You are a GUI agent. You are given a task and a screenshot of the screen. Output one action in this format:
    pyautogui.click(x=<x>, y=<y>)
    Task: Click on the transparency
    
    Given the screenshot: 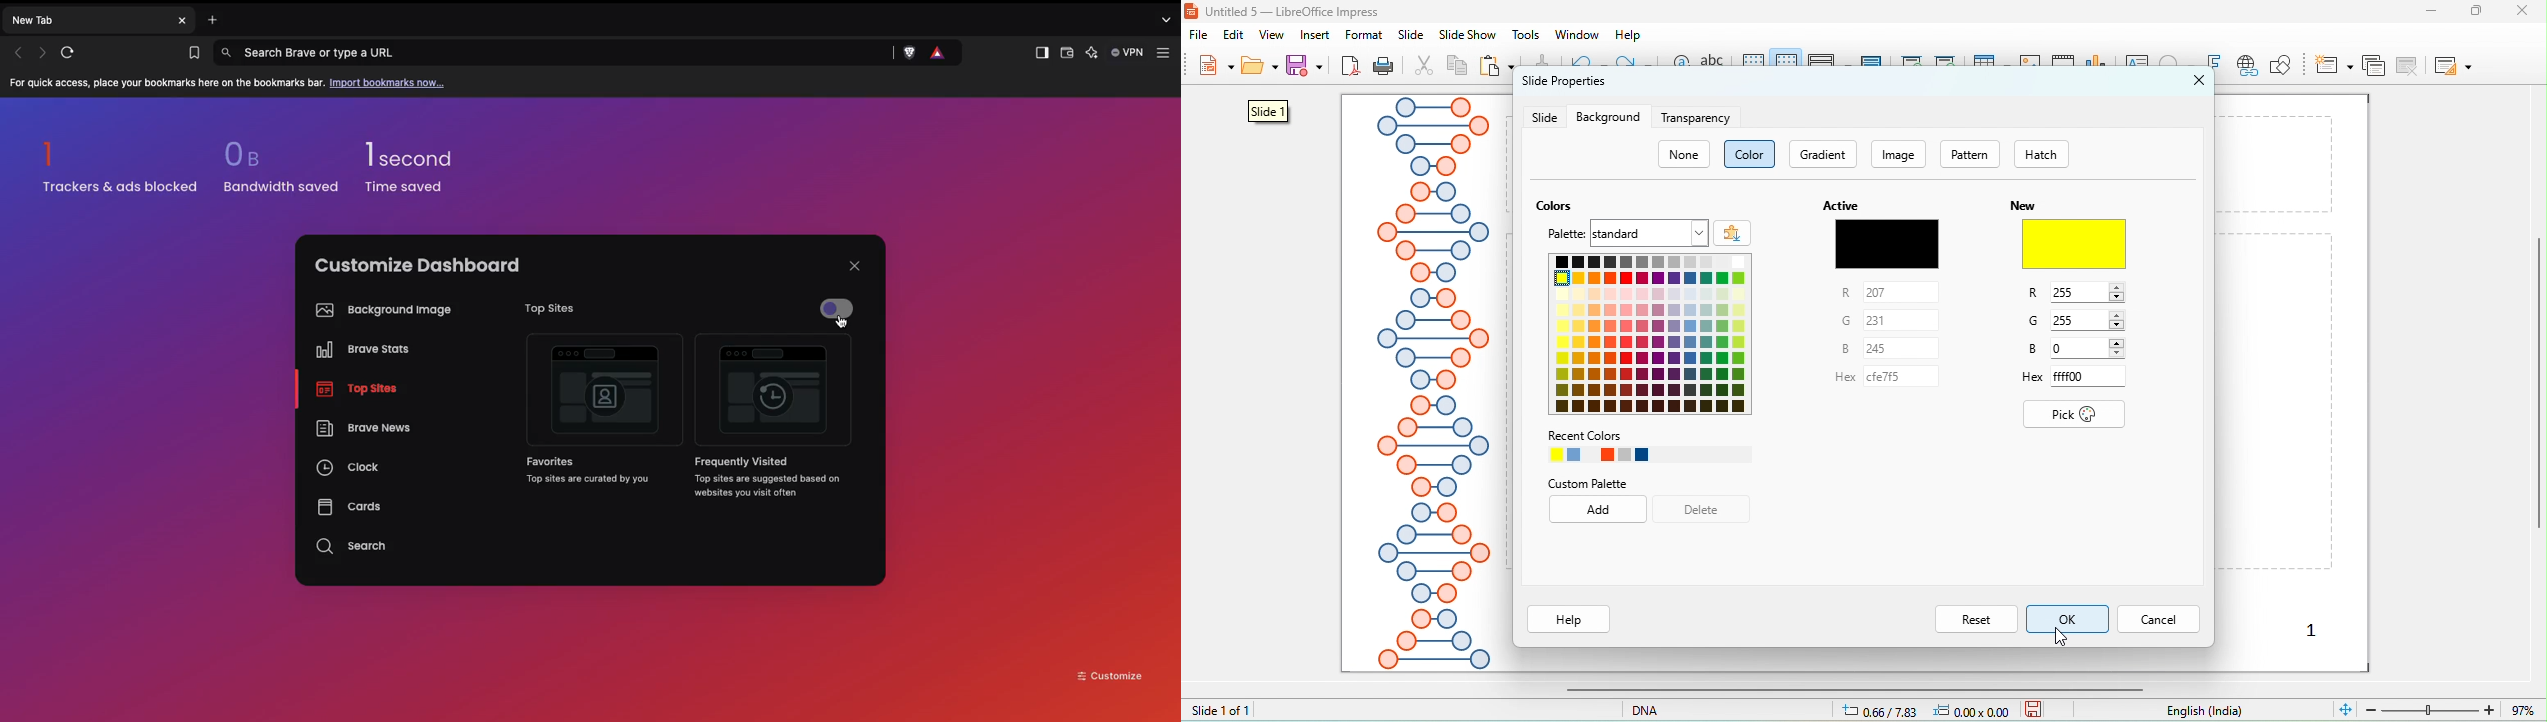 What is the action you would take?
    pyautogui.click(x=1698, y=118)
    